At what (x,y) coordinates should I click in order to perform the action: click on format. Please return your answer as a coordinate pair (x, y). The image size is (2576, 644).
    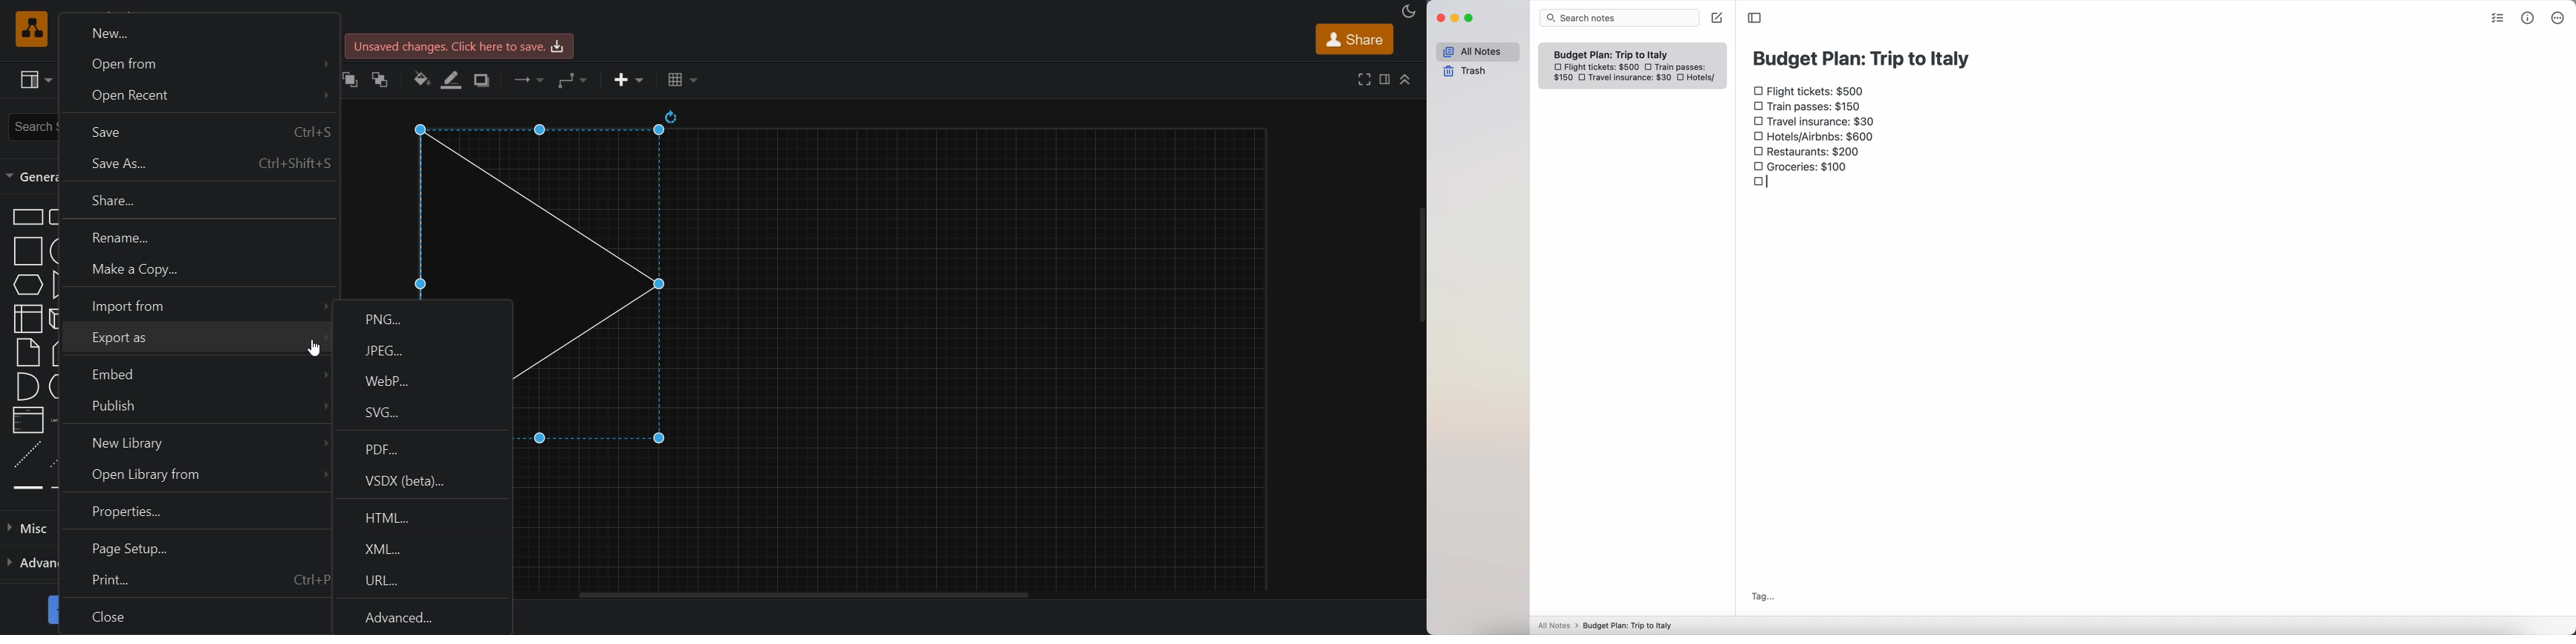
    Looking at the image, I should click on (1382, 79).